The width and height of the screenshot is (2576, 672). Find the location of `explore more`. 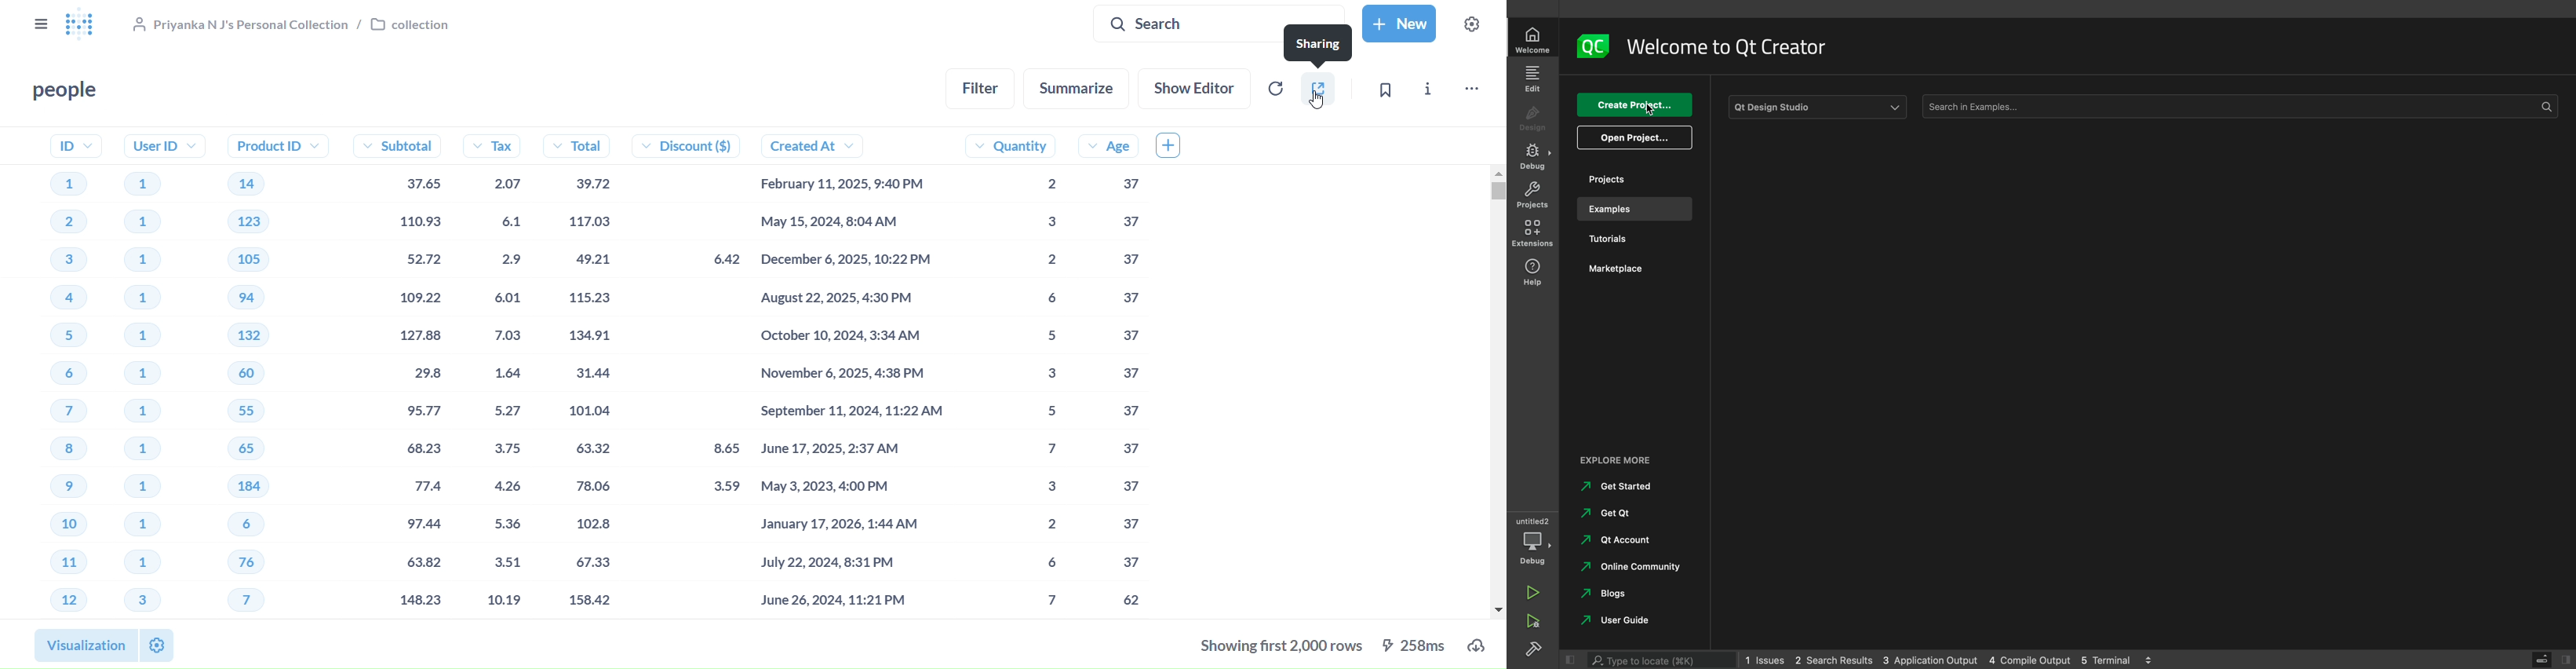

explore more is located at coordinates (1621, 462).